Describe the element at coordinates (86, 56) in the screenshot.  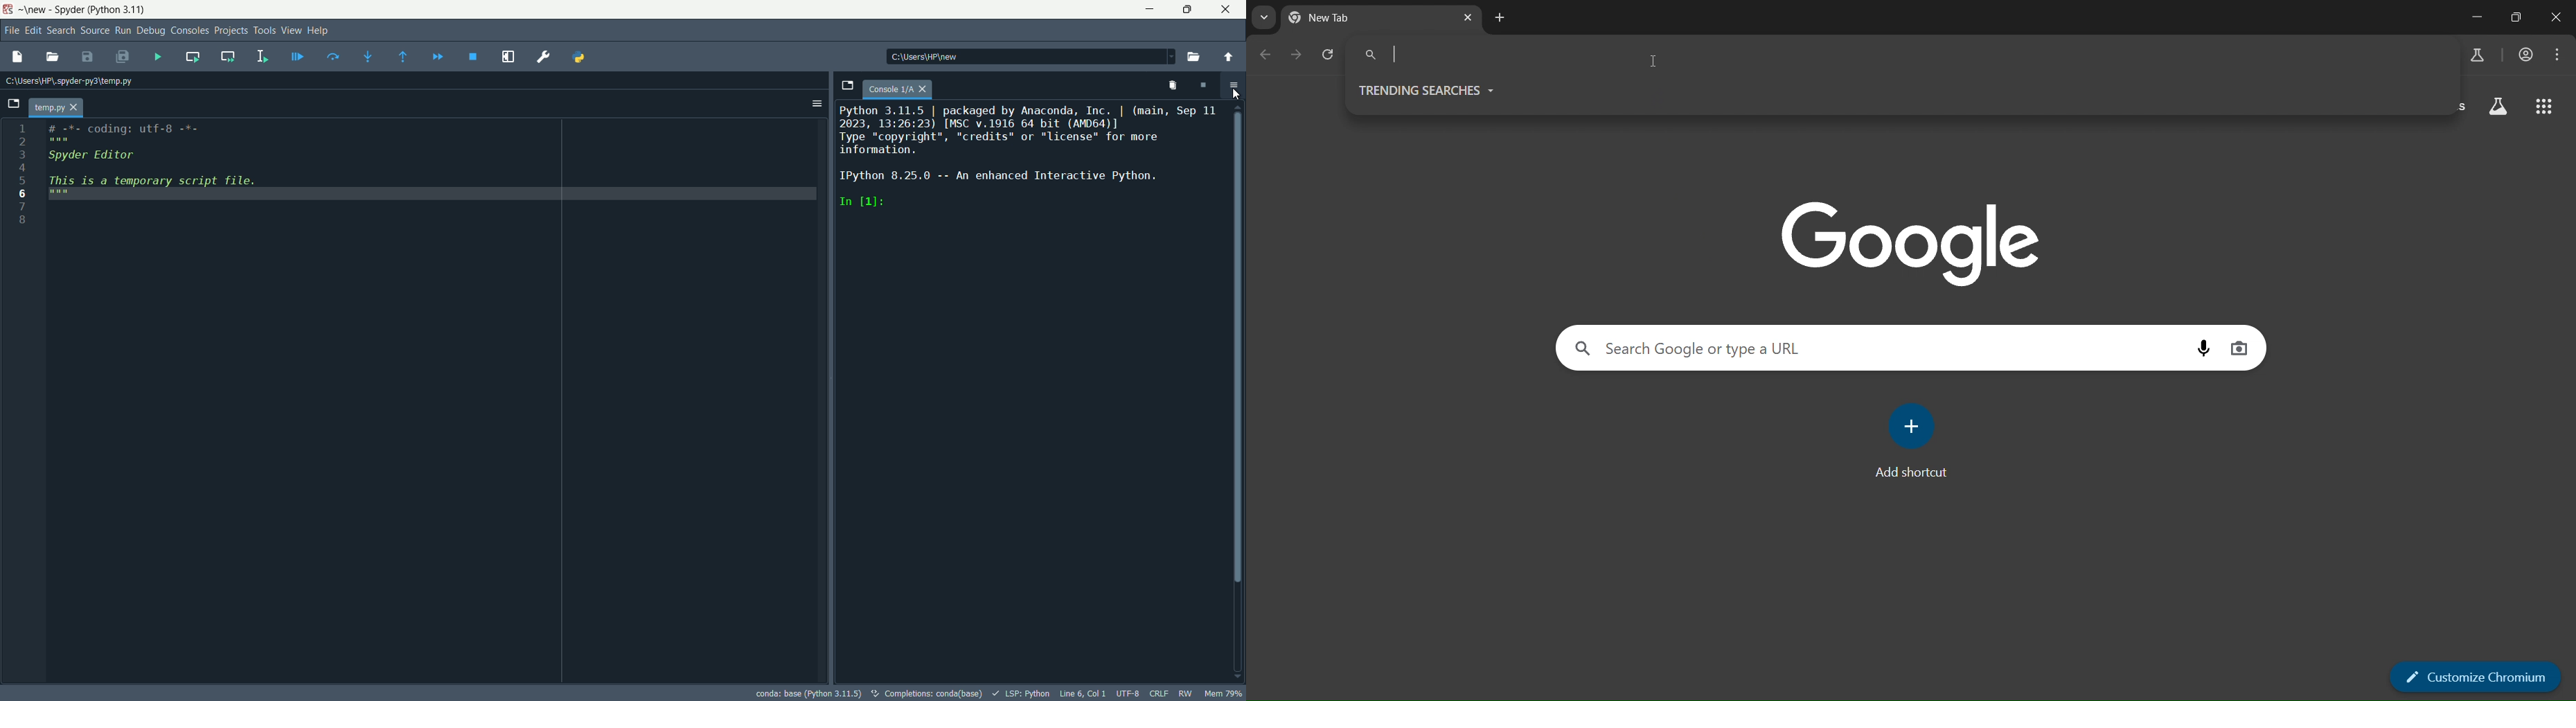
I see `save file` at that location.